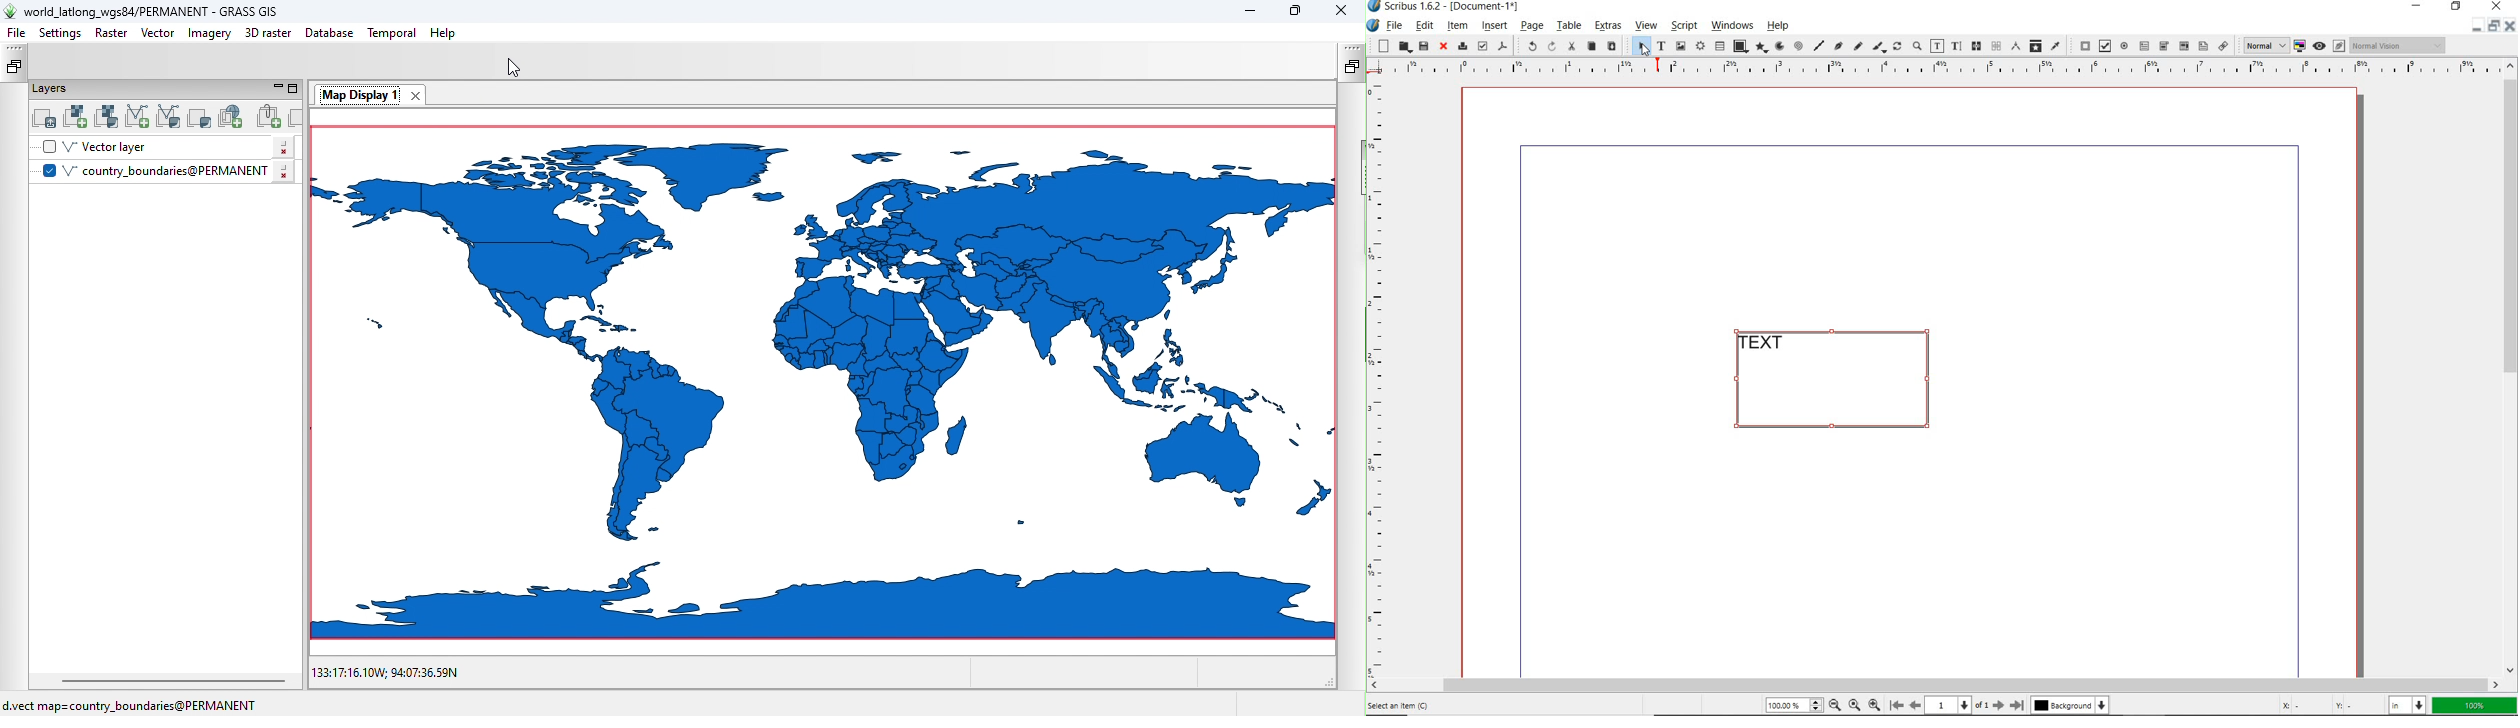 The image size is (2520, 728). I want to click on TEXT, so click(1767, 343).